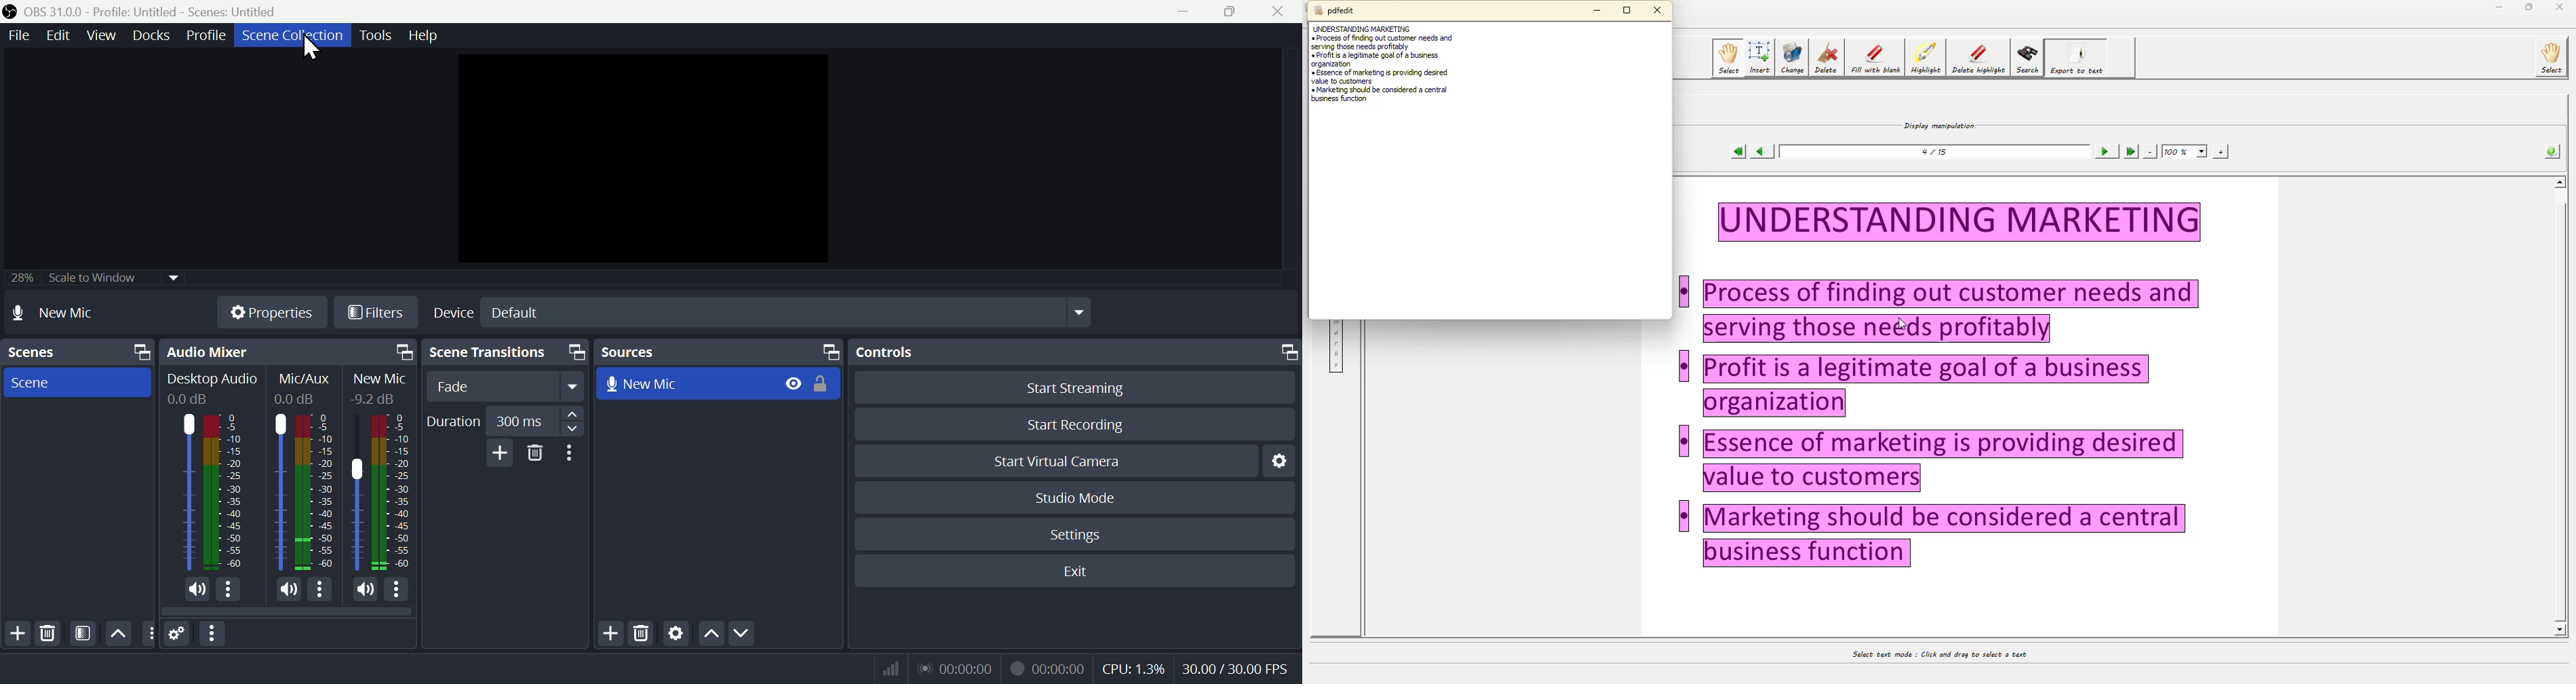  Describe the element at coordinates (117, 634) in the screenshot. I see `up` at that location.